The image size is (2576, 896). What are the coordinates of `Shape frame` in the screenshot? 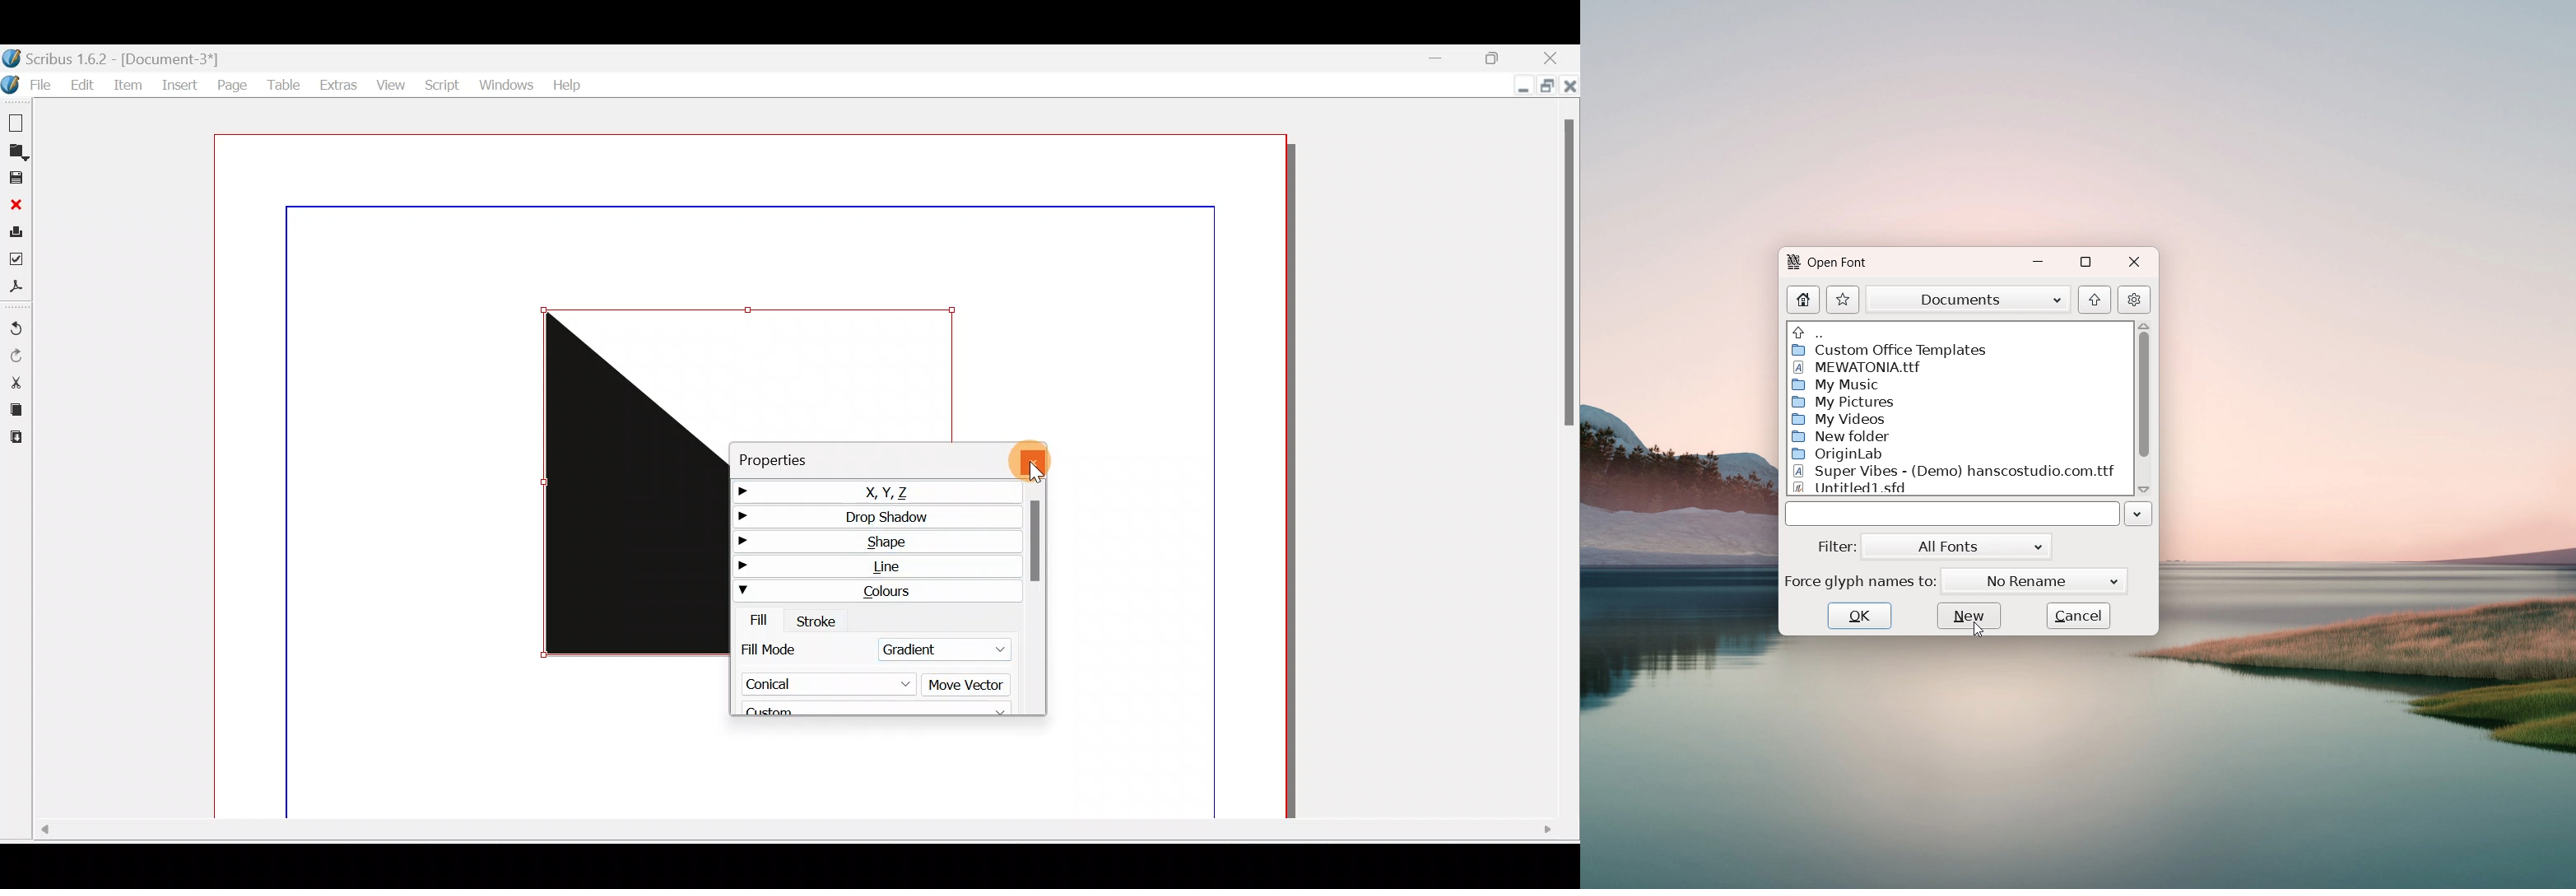 It's located at (630, 485).